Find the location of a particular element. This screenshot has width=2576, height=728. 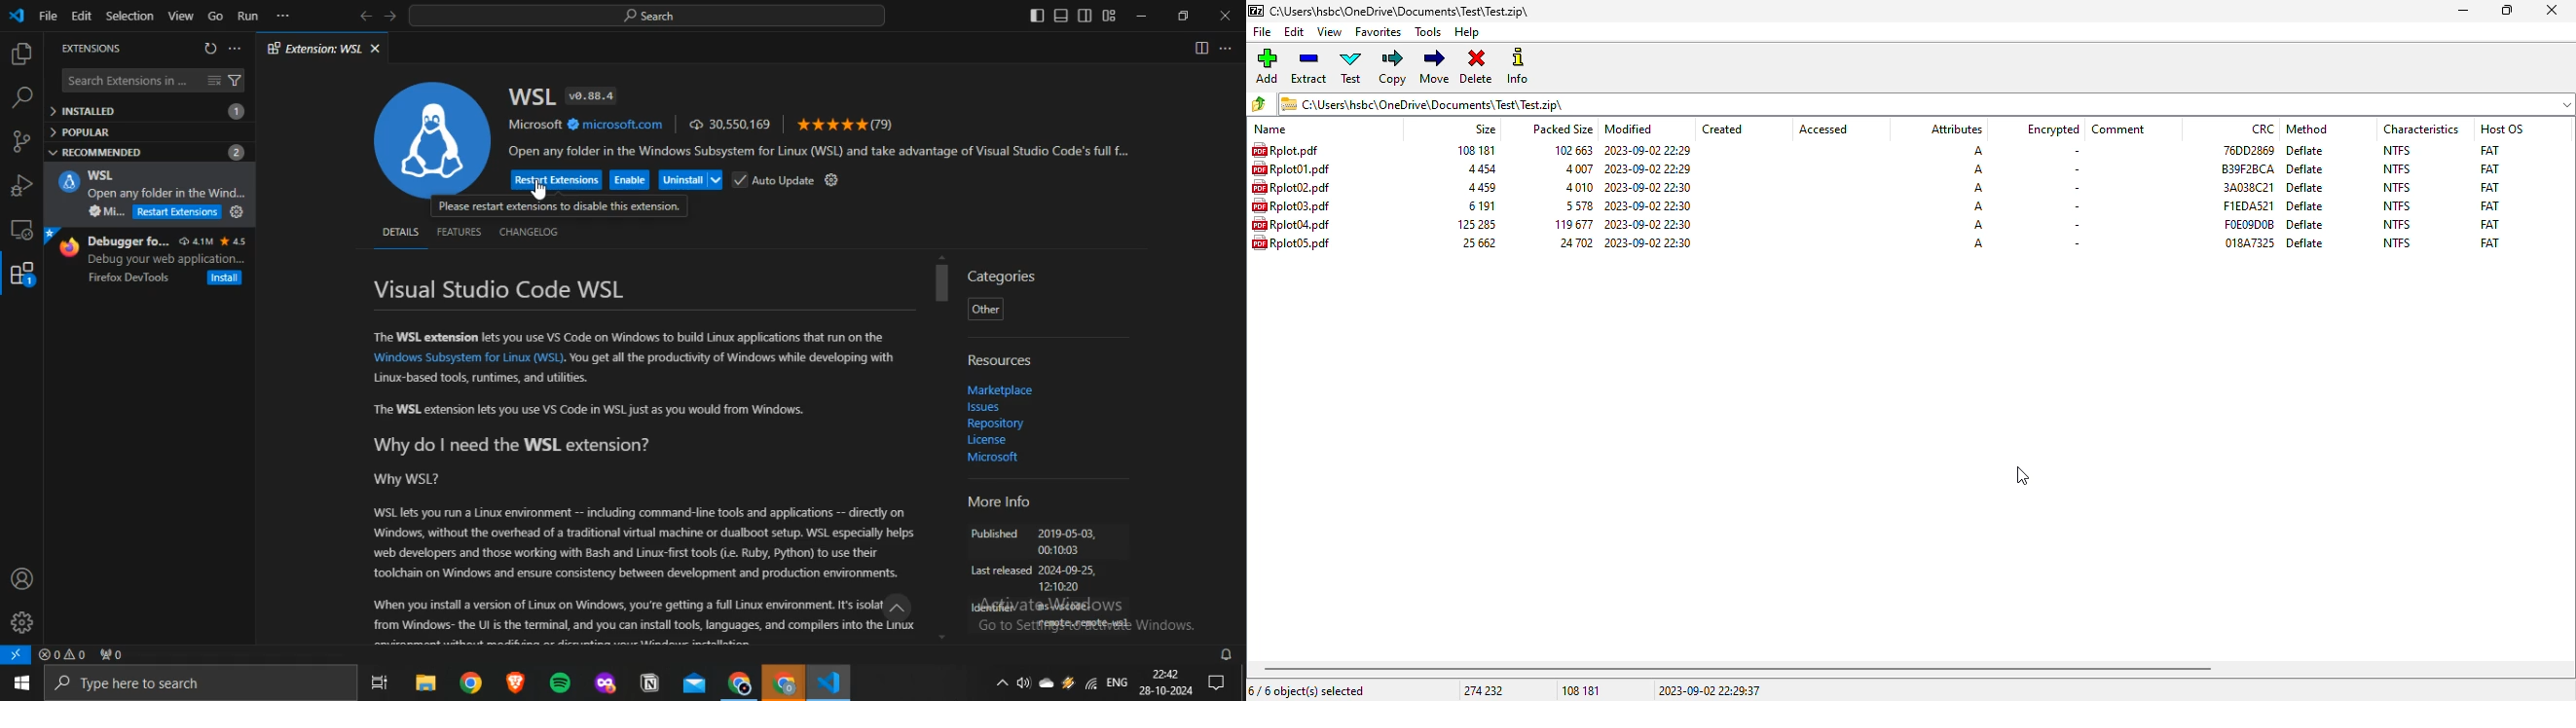

Other is located at coordinates (984, 310).